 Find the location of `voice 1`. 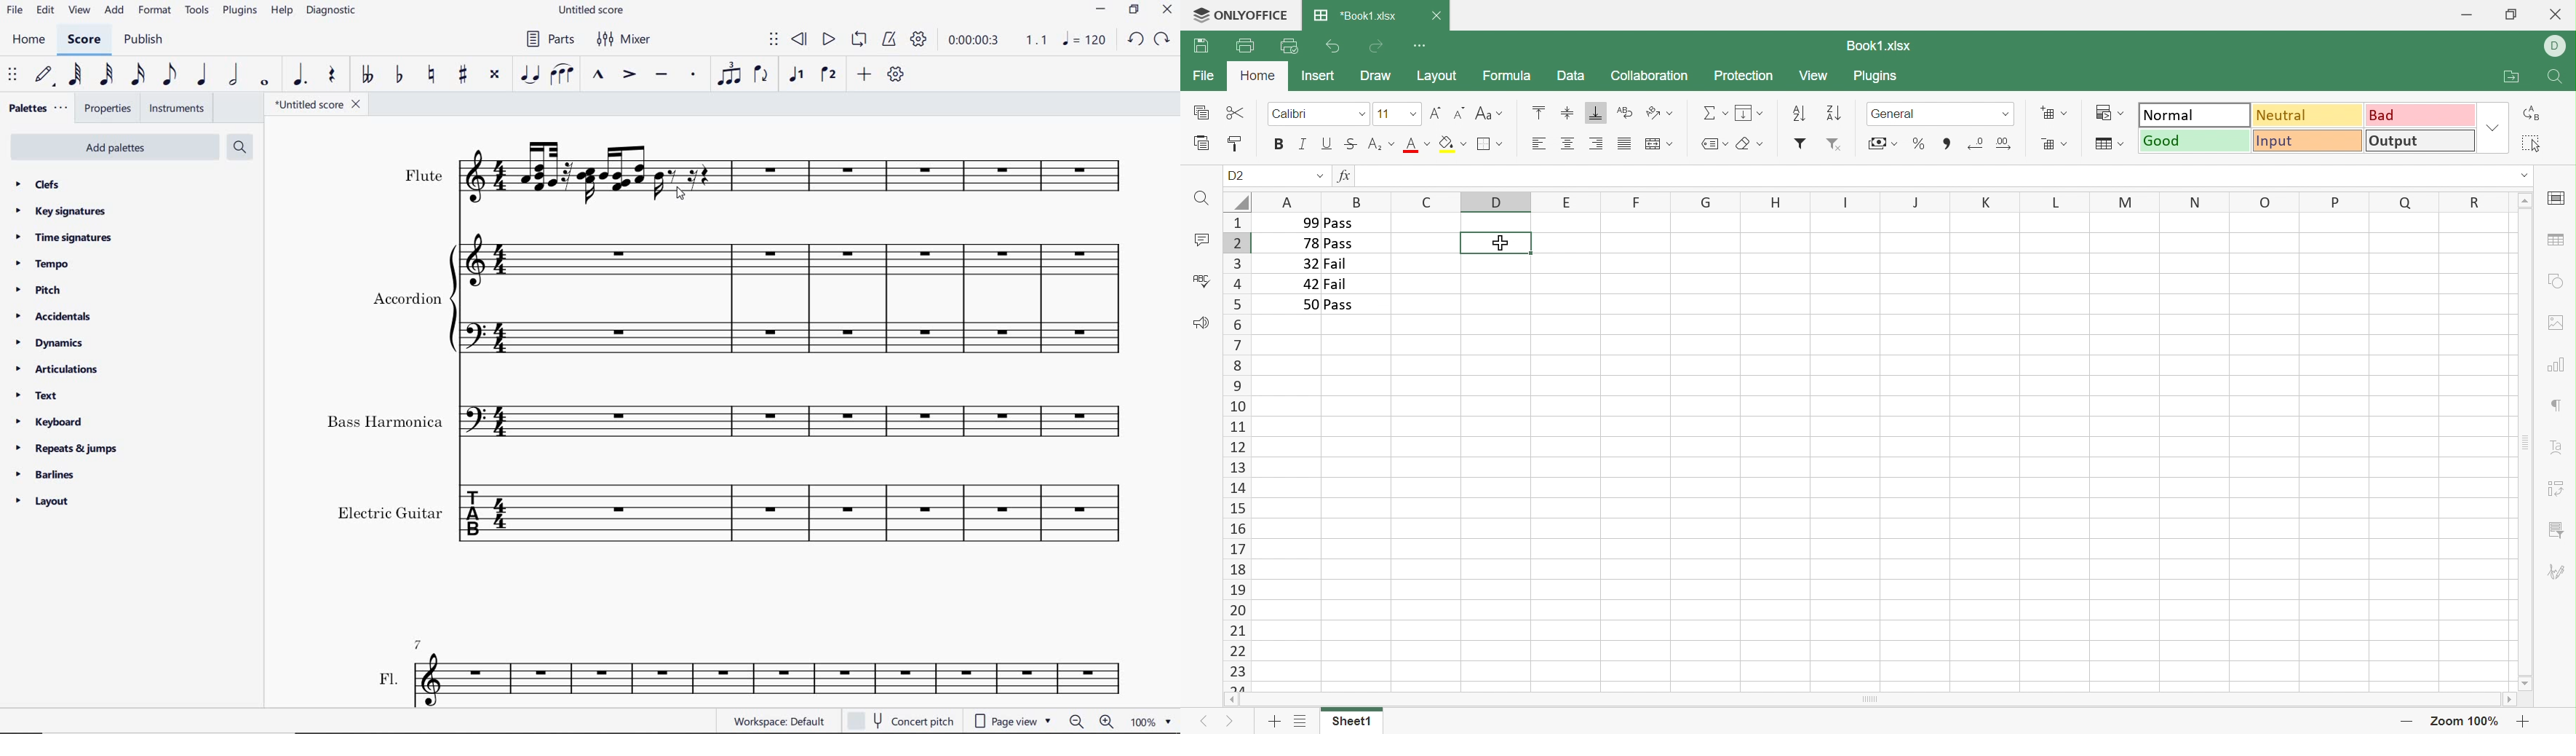

voice 1 is located at coordinates (797, 77).